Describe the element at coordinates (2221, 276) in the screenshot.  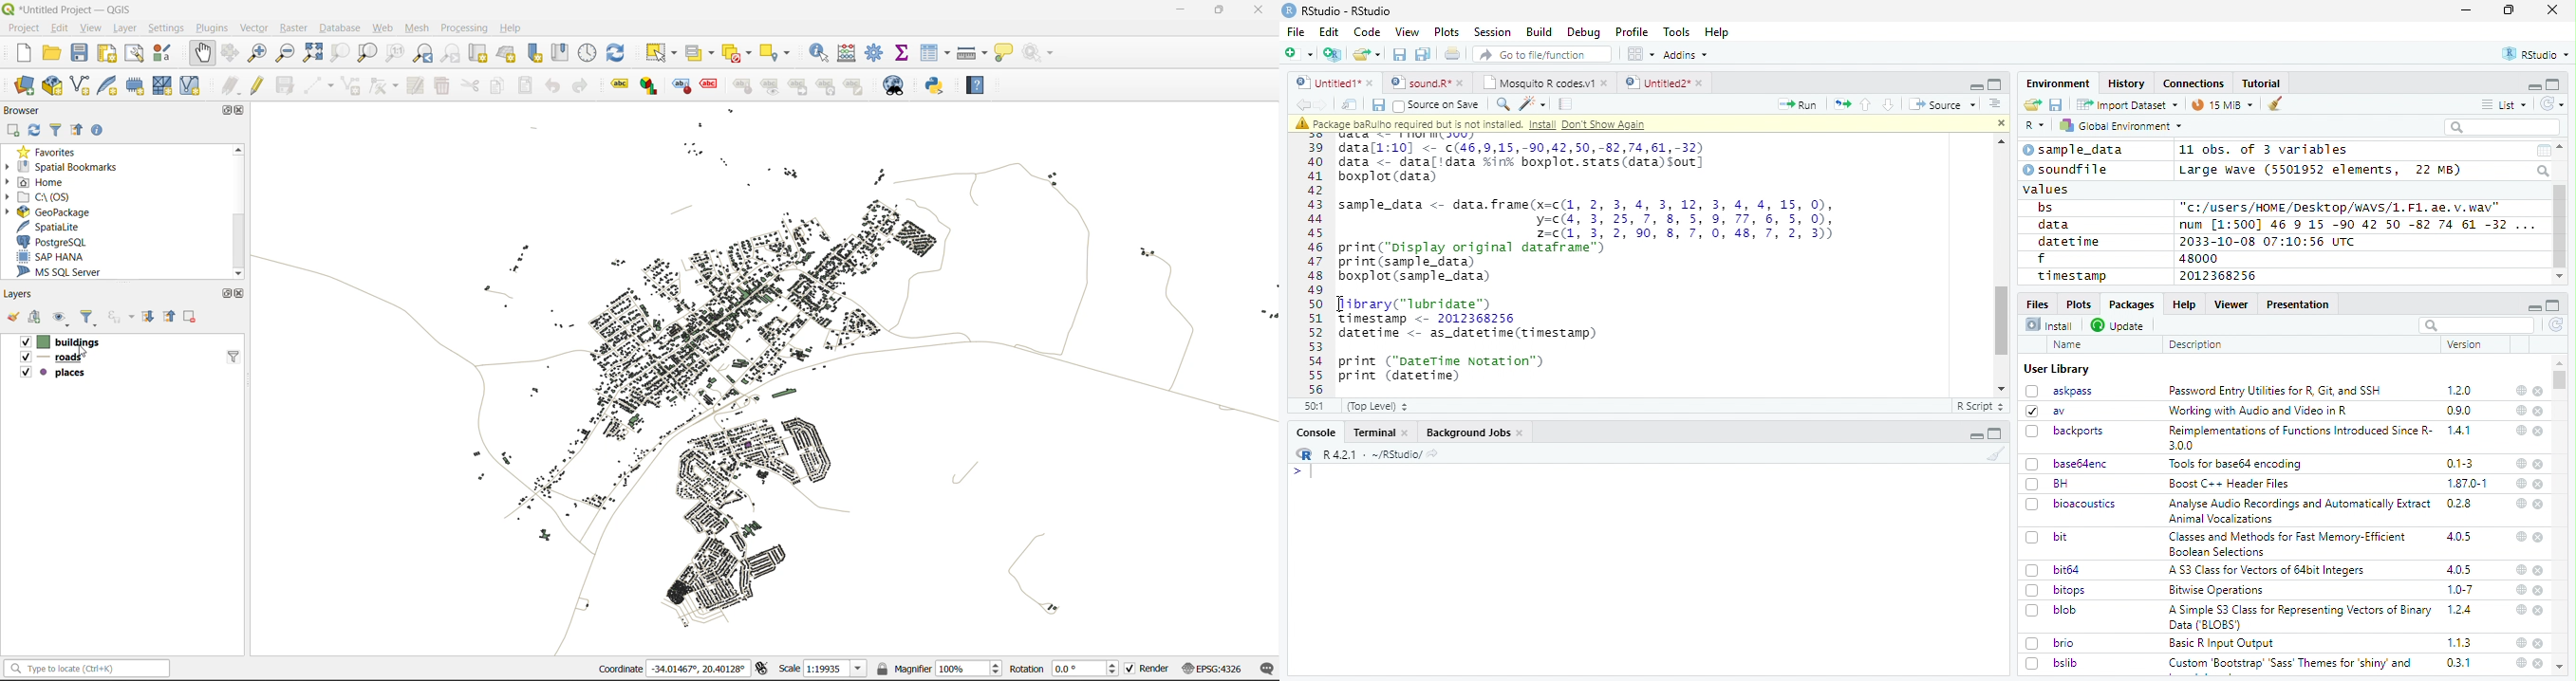
I see `2012368256` at that location.